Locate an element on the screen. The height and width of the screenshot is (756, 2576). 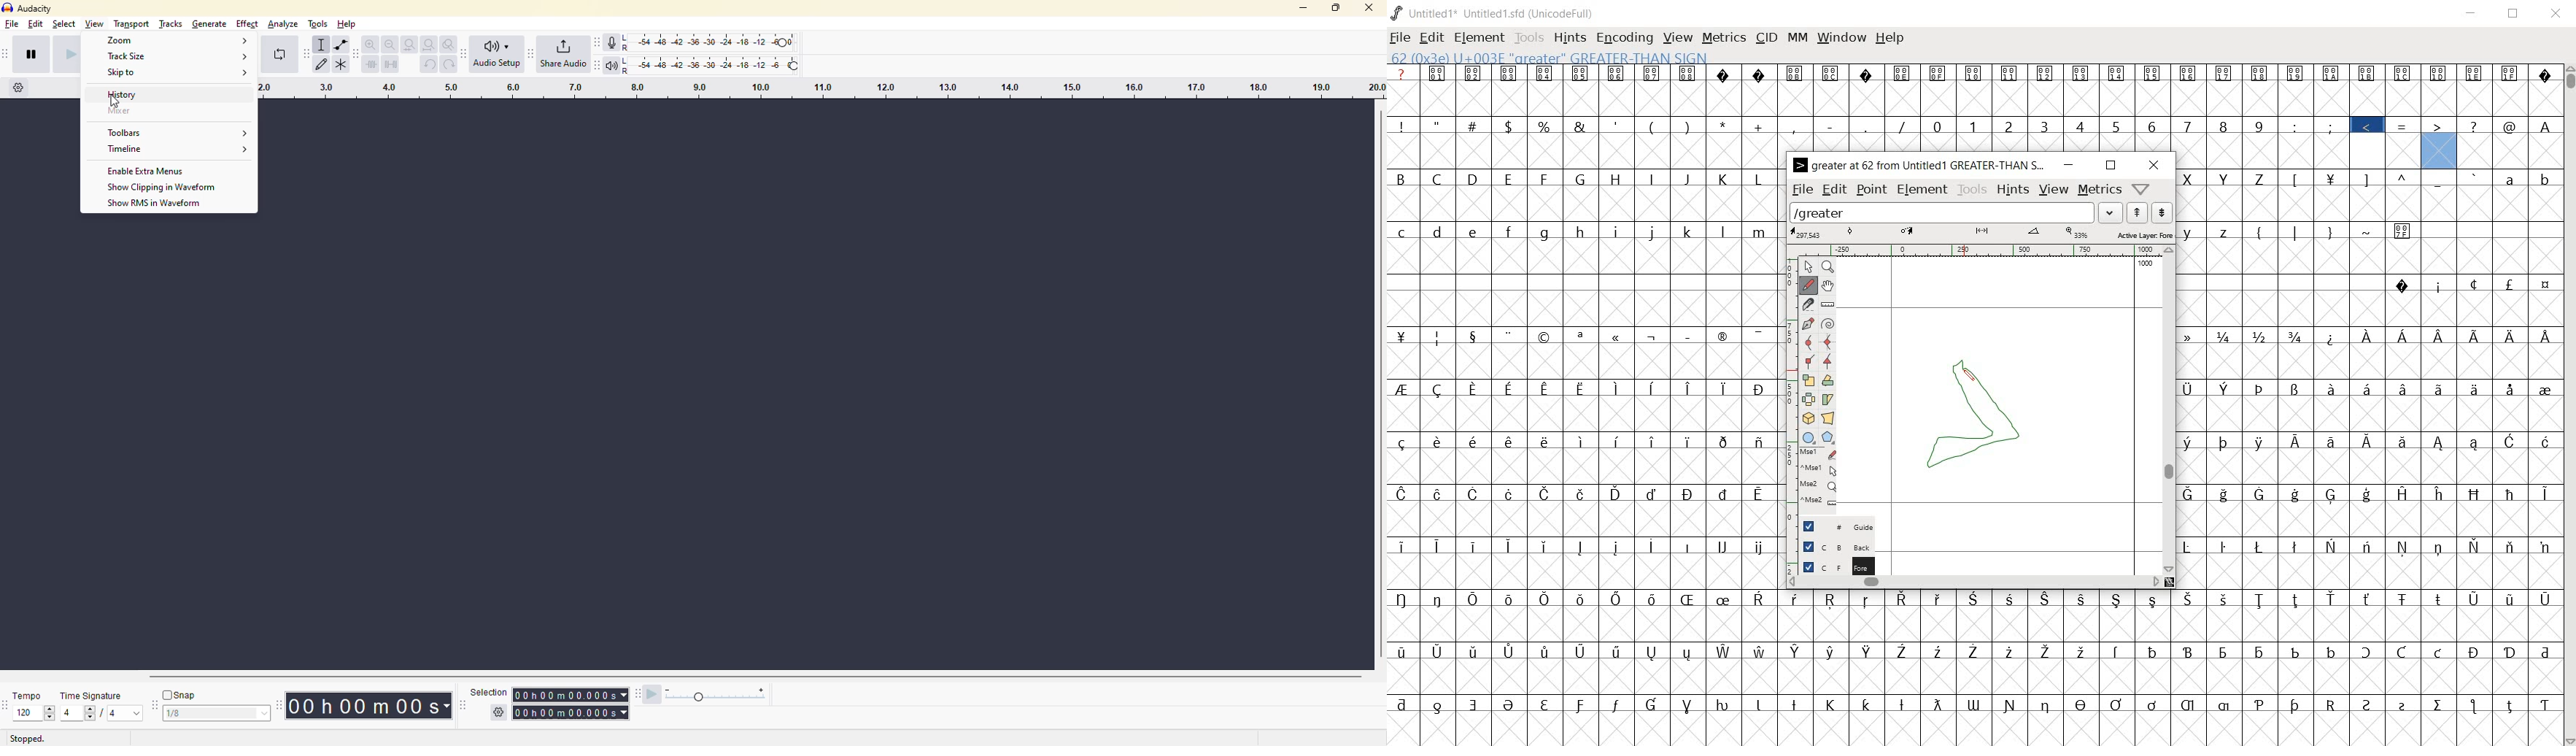
audio setup is located at coordinates (501, 53).